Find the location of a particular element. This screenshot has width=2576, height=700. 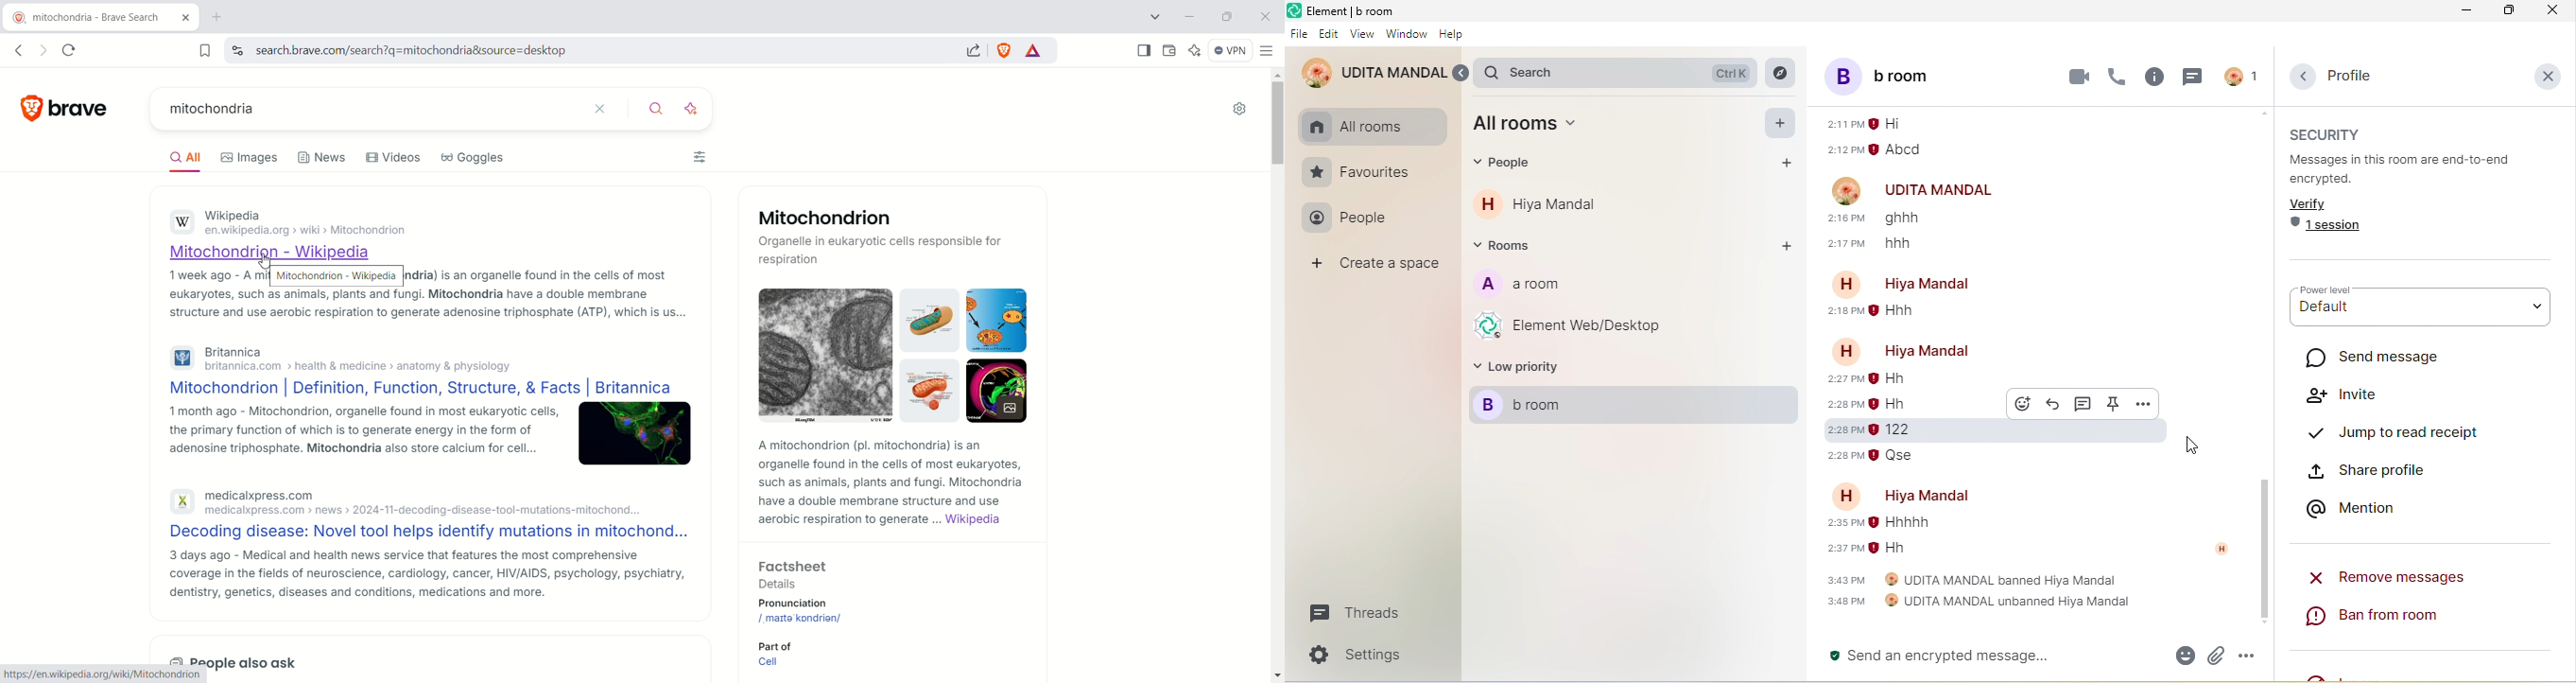

britannica.com > health & medicine > anatomy & physiology is located at coordinates (359, 366).